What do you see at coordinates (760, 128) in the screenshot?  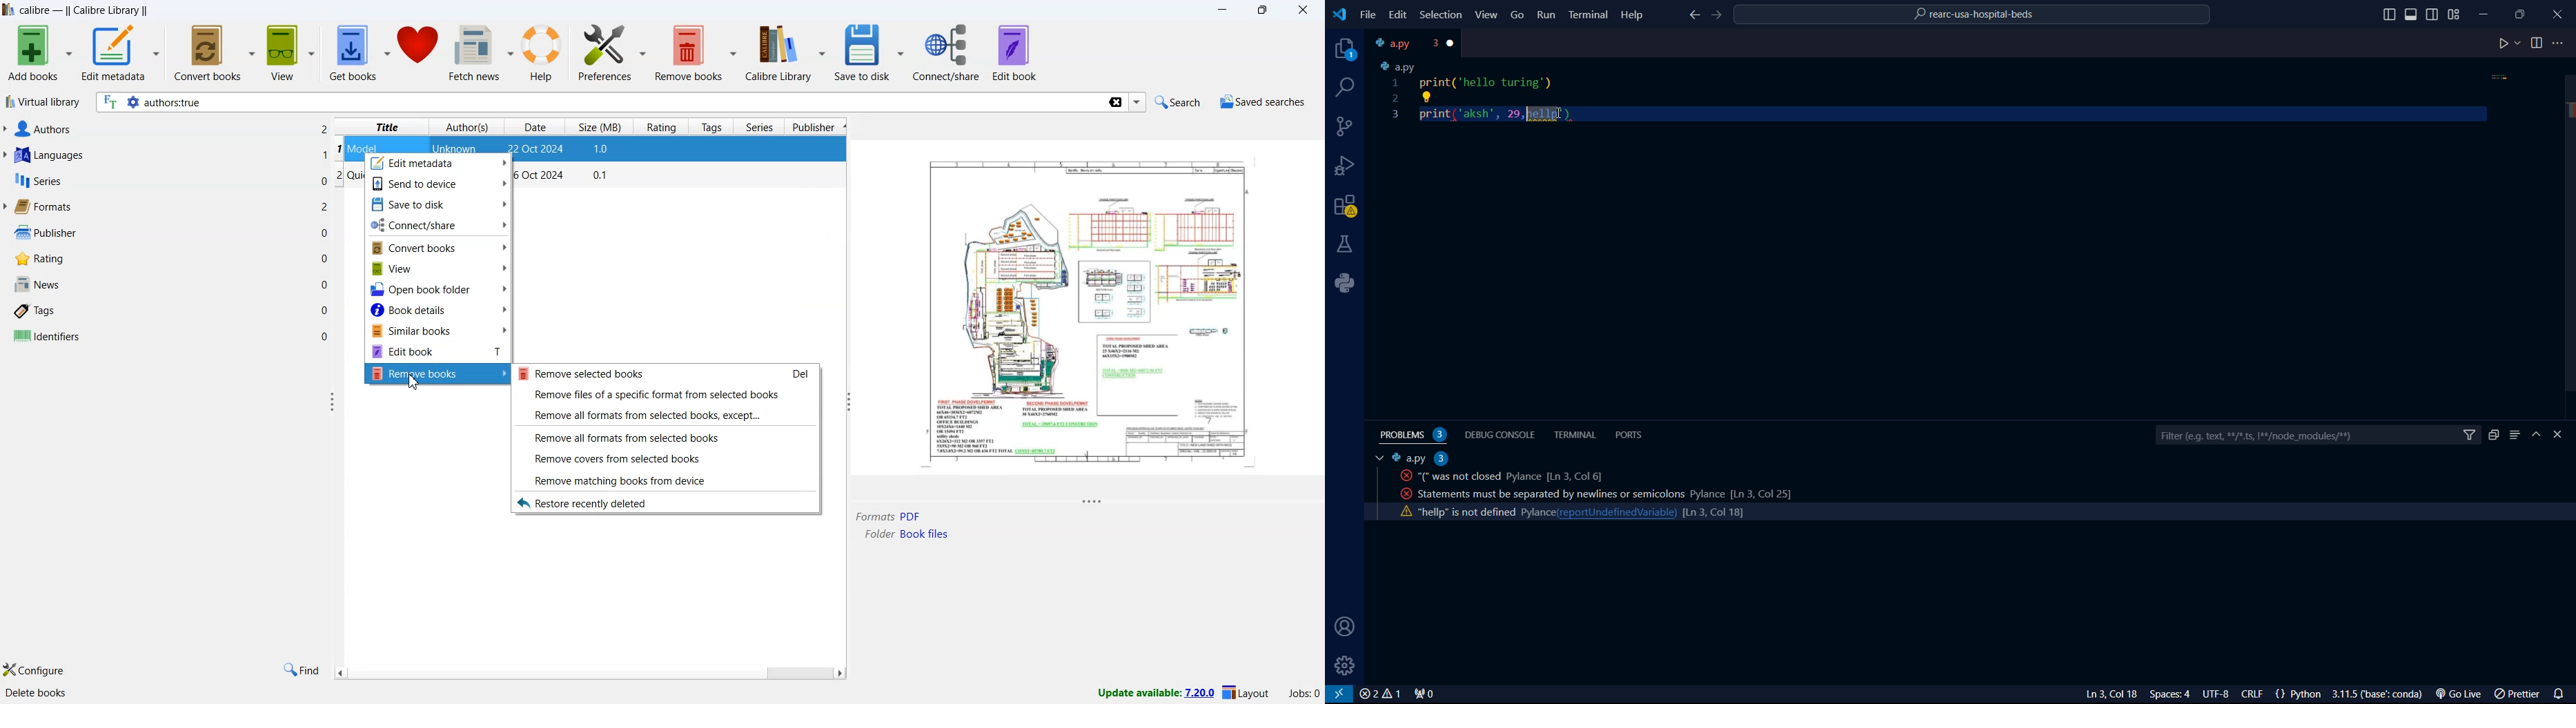 I see `series` at bounding box center [760, 128].